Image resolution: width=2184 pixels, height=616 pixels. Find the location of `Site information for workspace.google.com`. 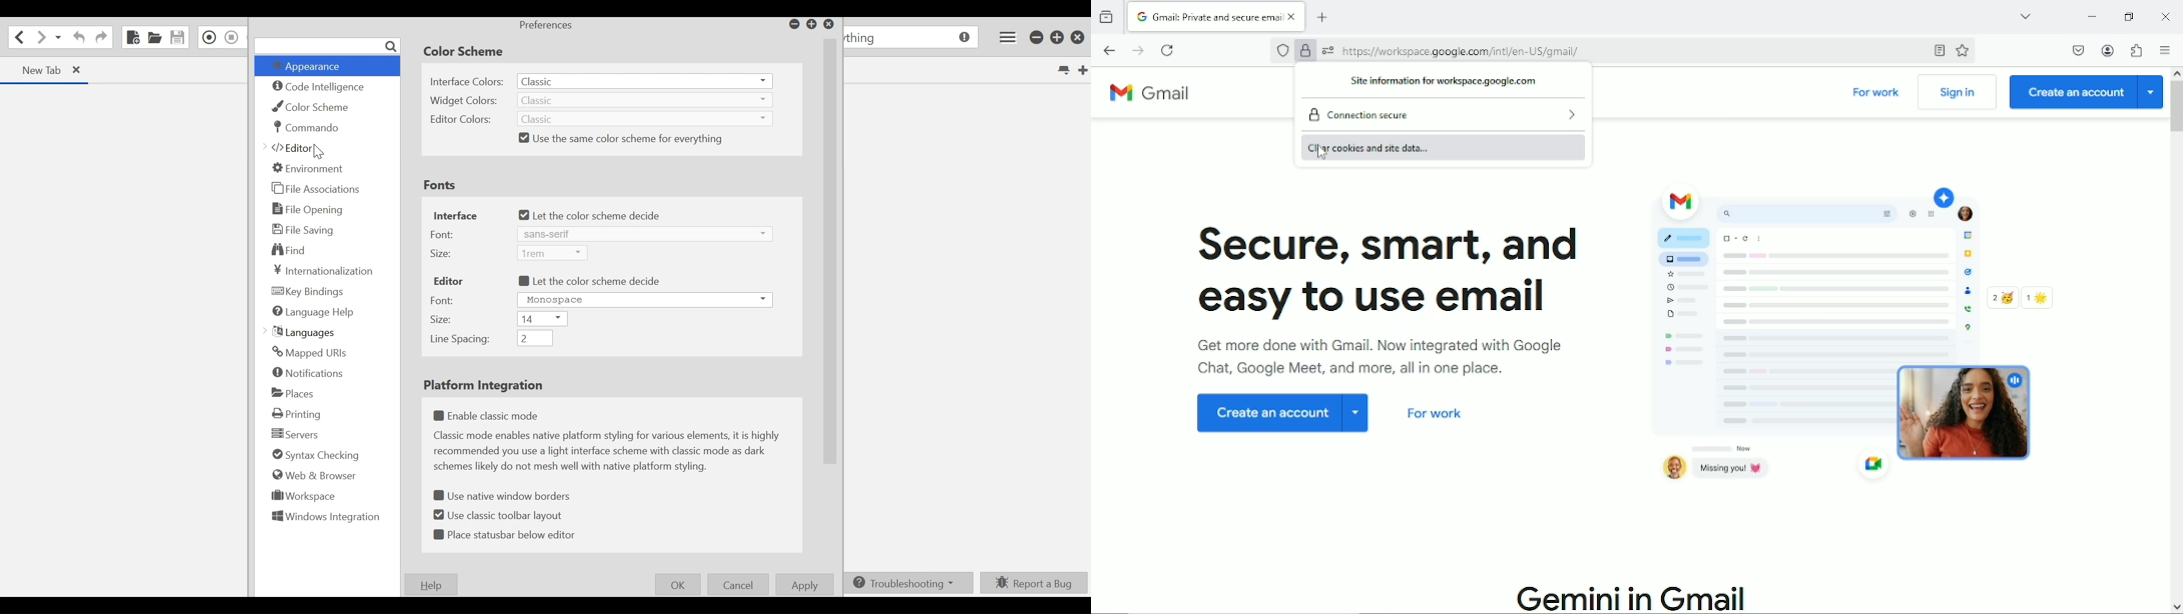

Site information for workspace.google.com is located at coordinates (1443, 80).